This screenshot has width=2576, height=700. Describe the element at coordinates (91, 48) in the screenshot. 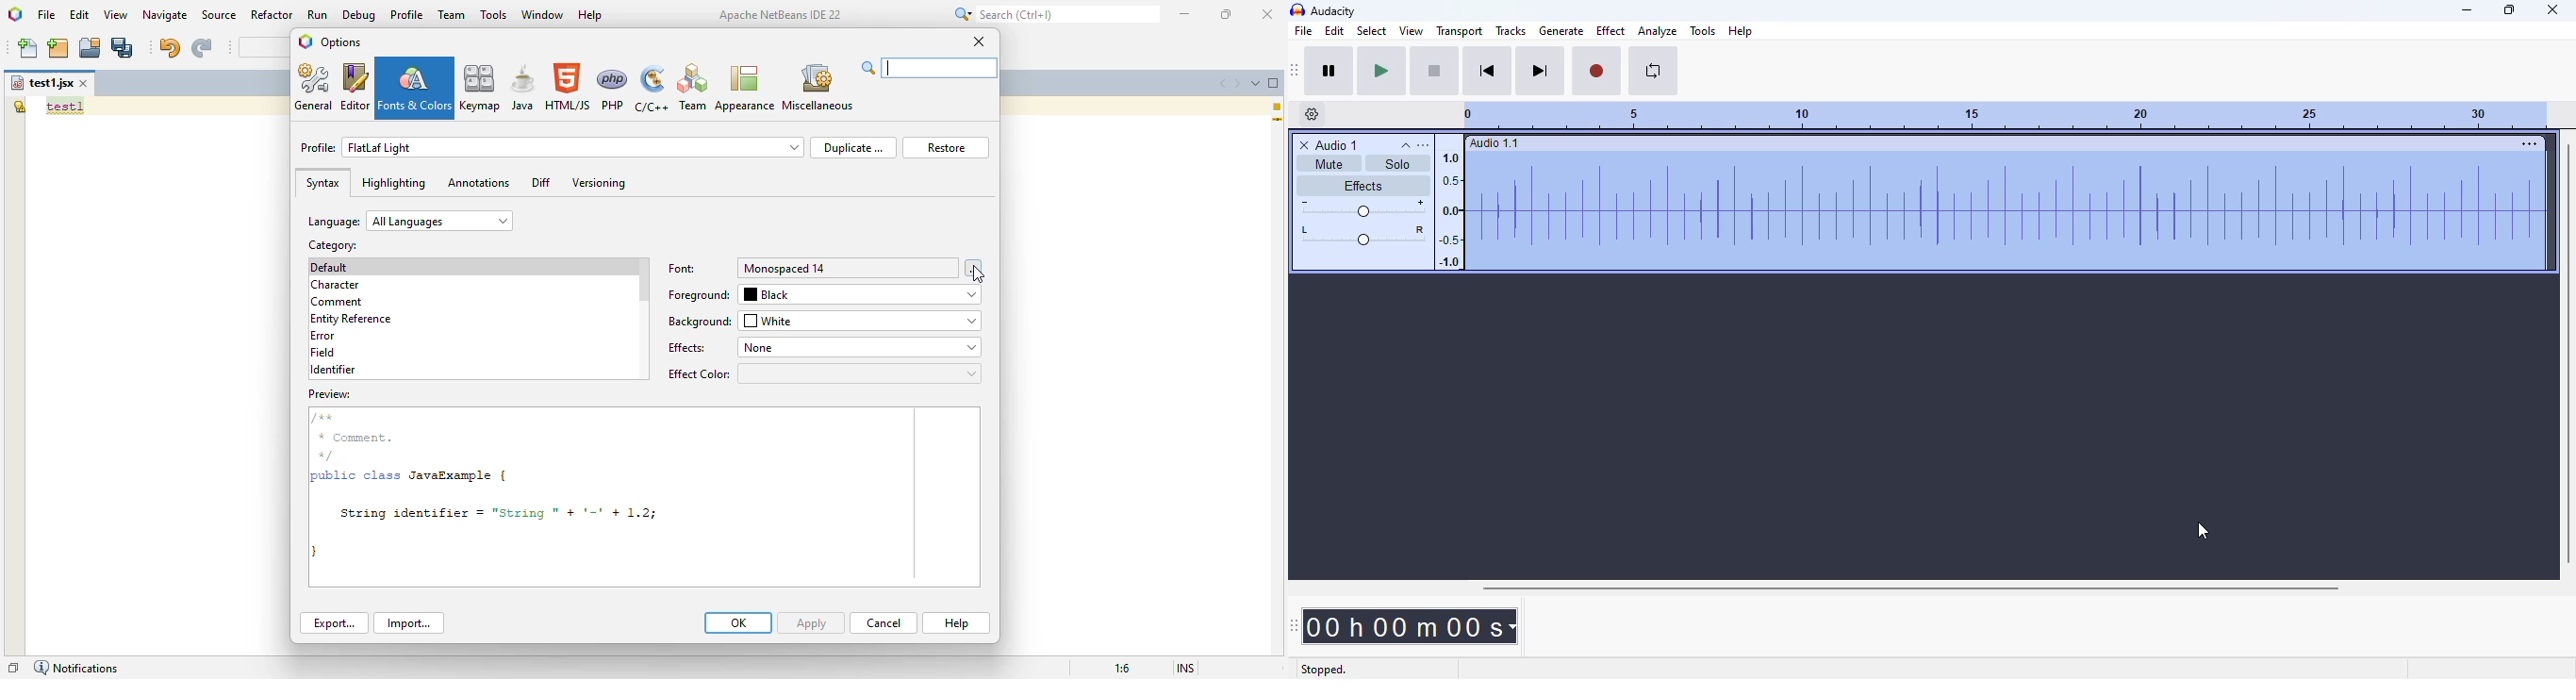

I see `open project` at that location.